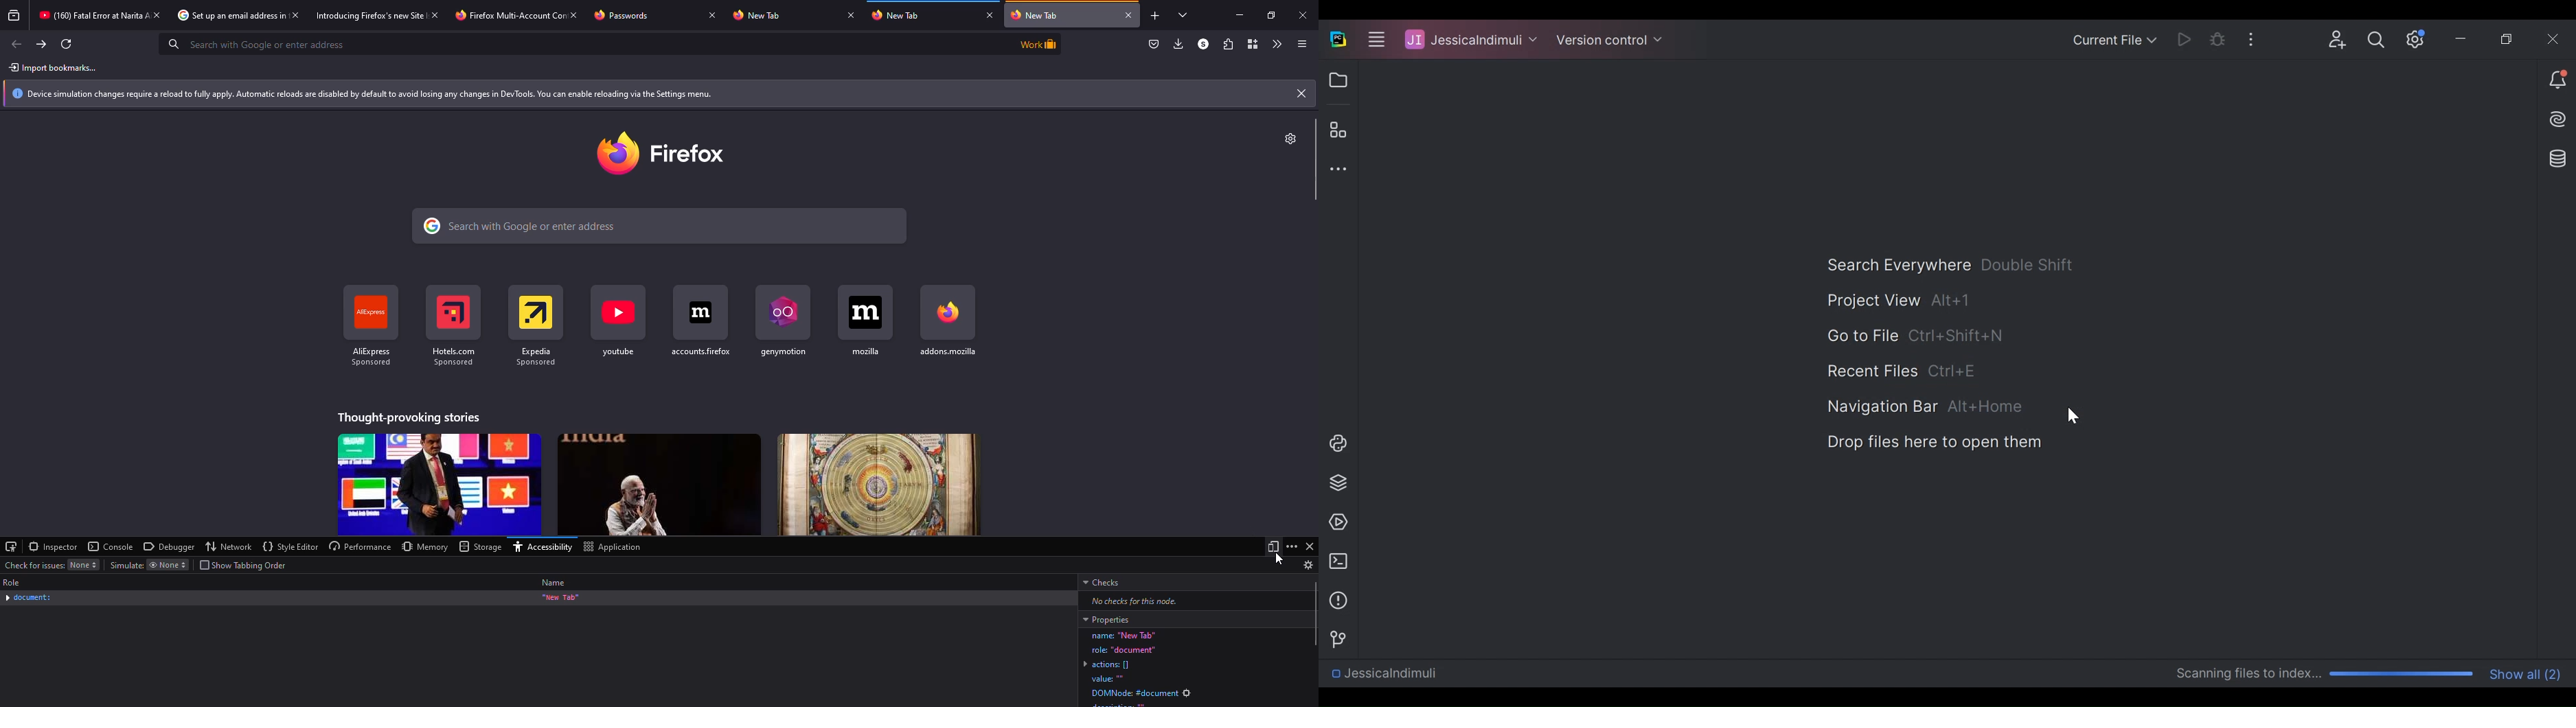 The image size is (2576, 728). I want to click on tab, so click(1062, 15).